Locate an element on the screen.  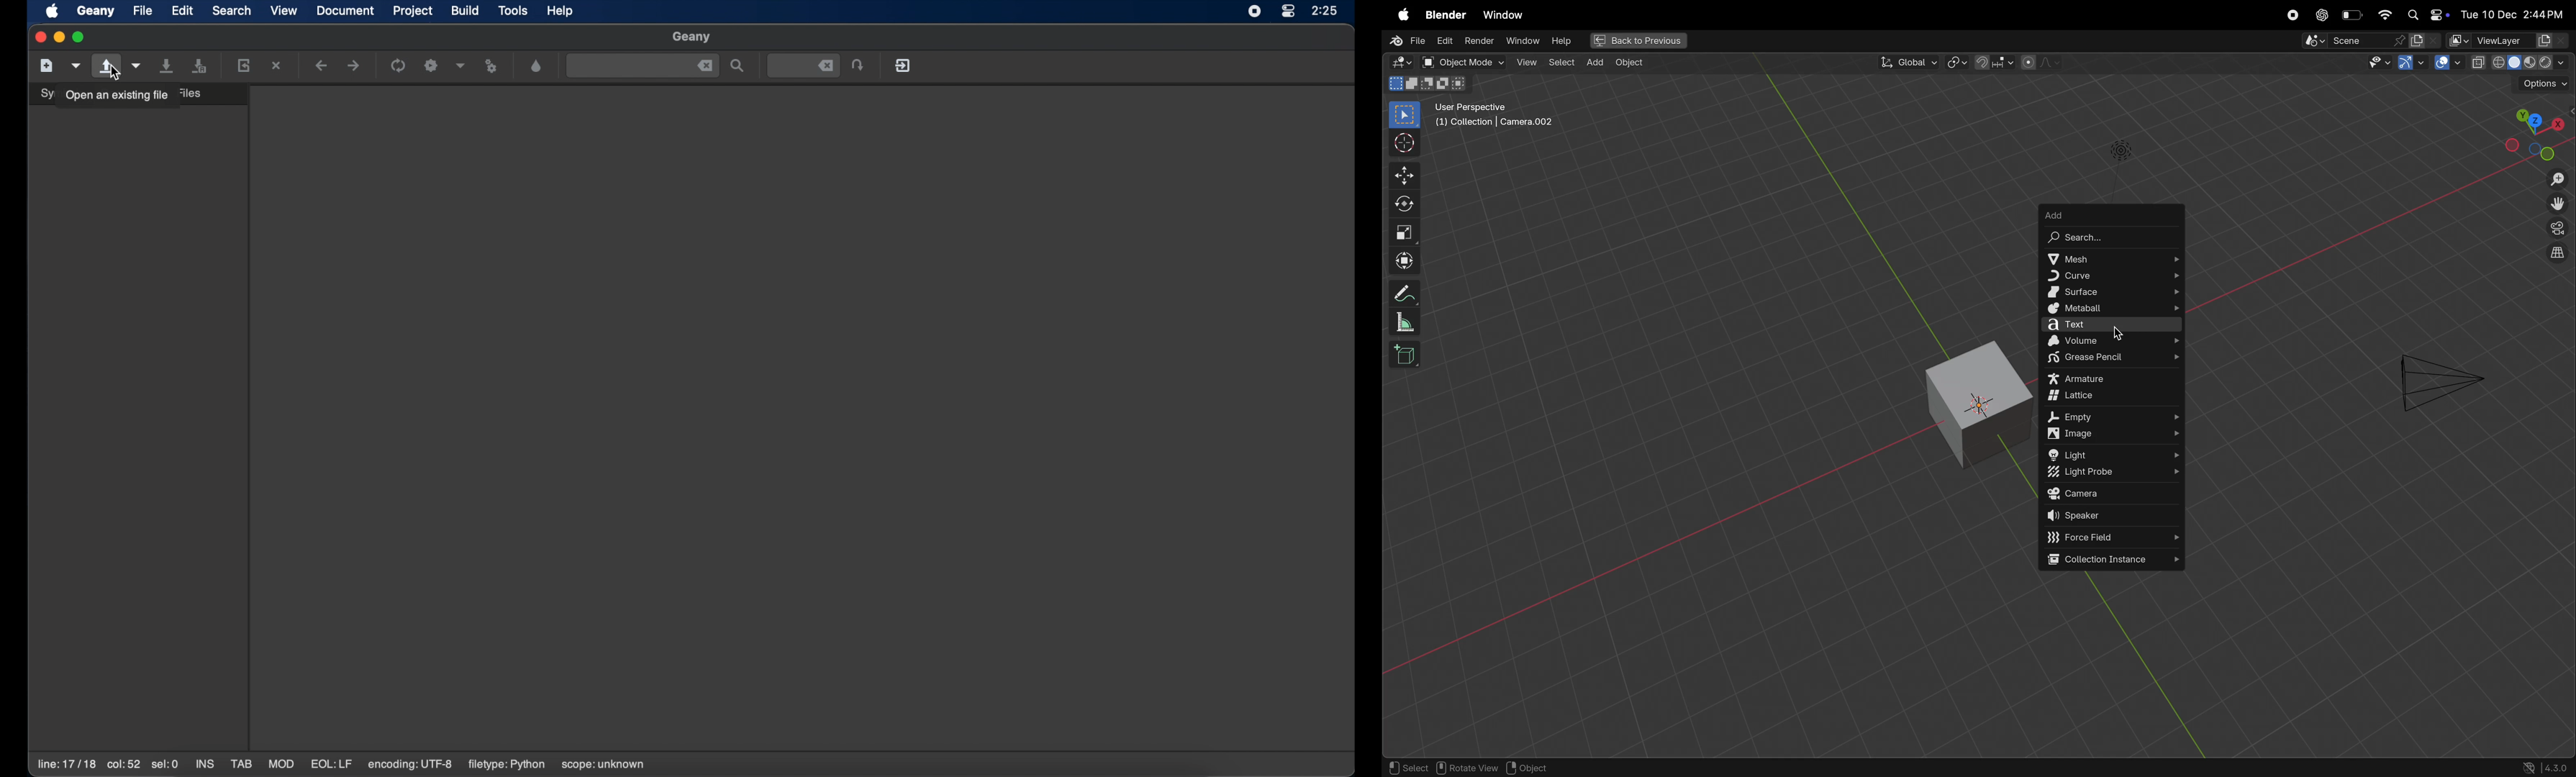
move is located at coordinates (1402, 258).